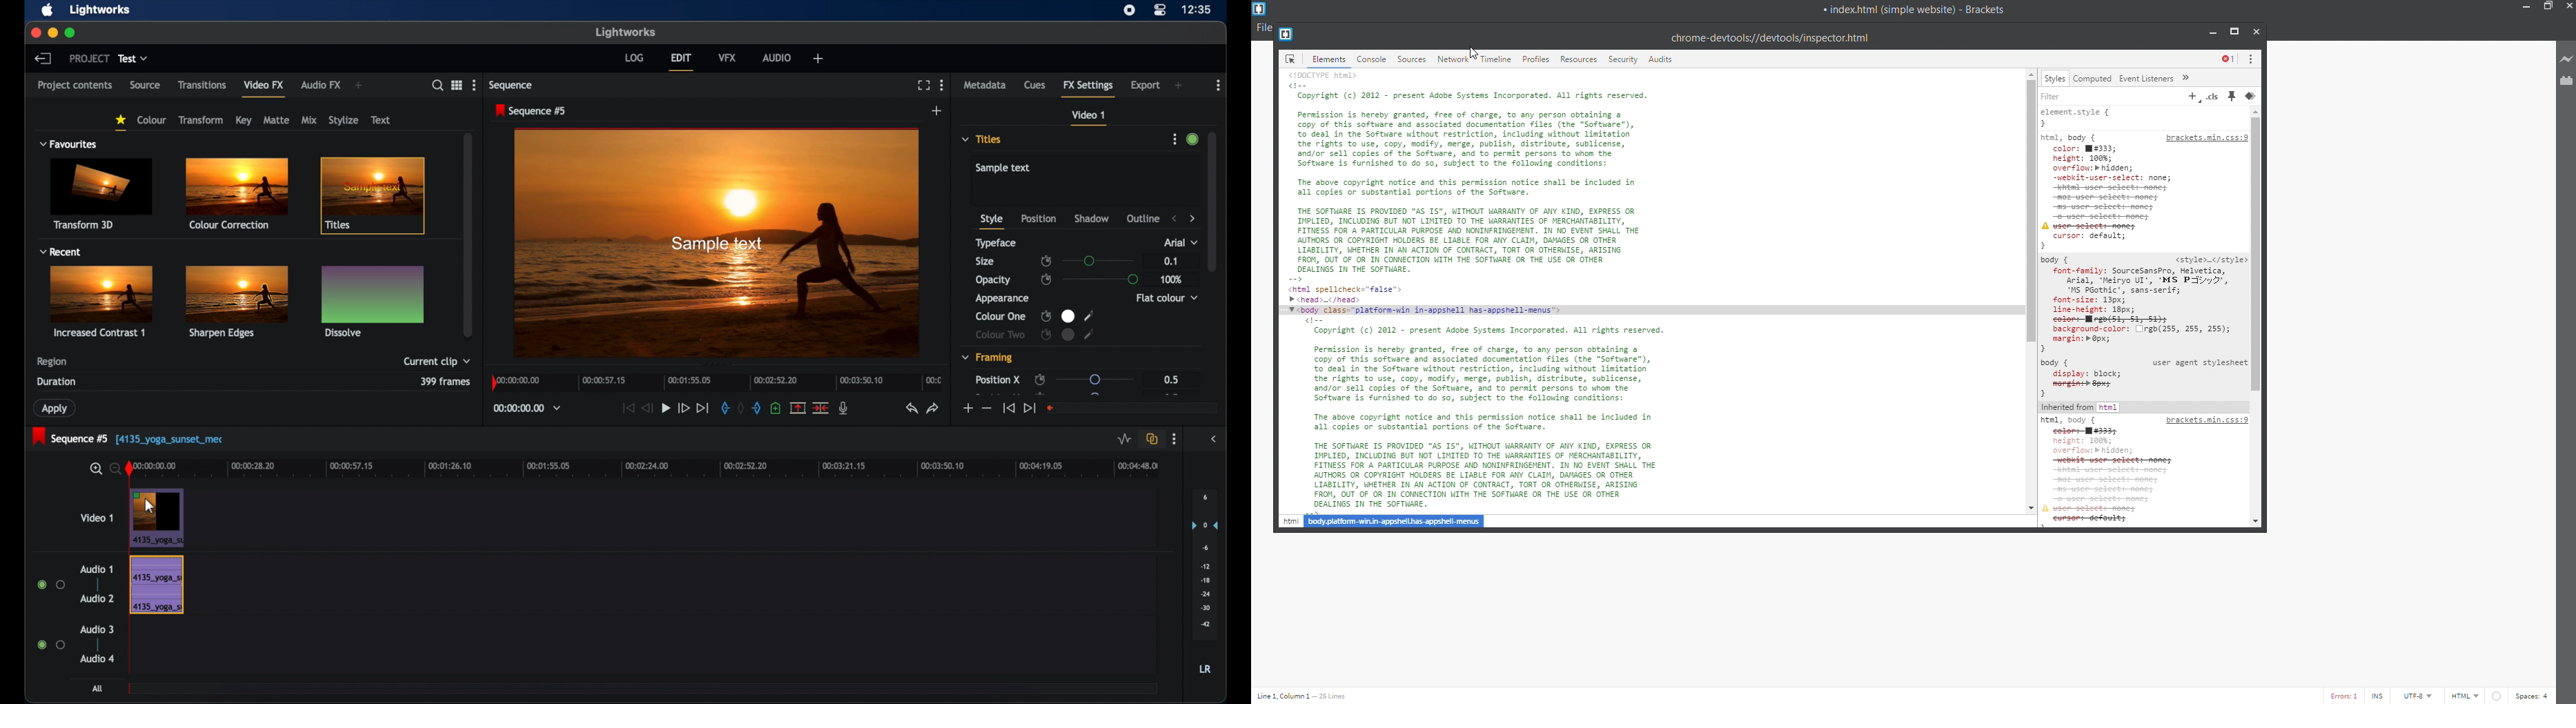  Describe the element at coordinates (343, 120) in the screenshot. I see `stylize` at that location.